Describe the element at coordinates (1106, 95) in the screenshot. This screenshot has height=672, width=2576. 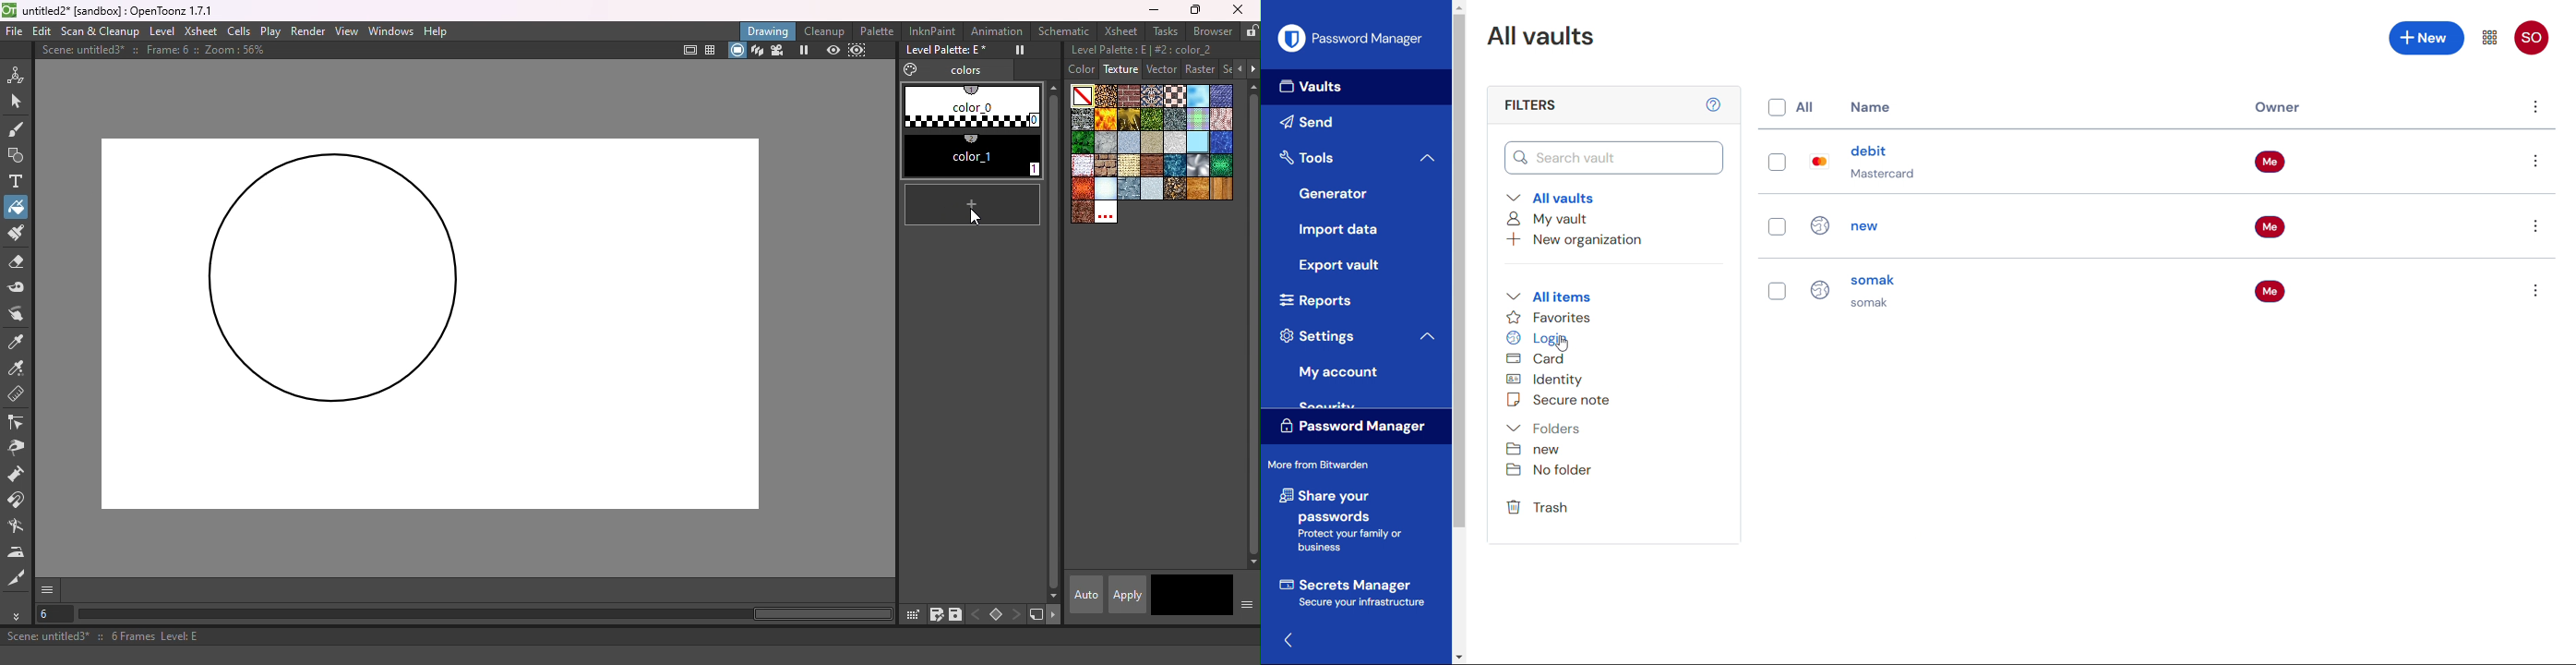
I see `Arabesque.bmp` at that location.